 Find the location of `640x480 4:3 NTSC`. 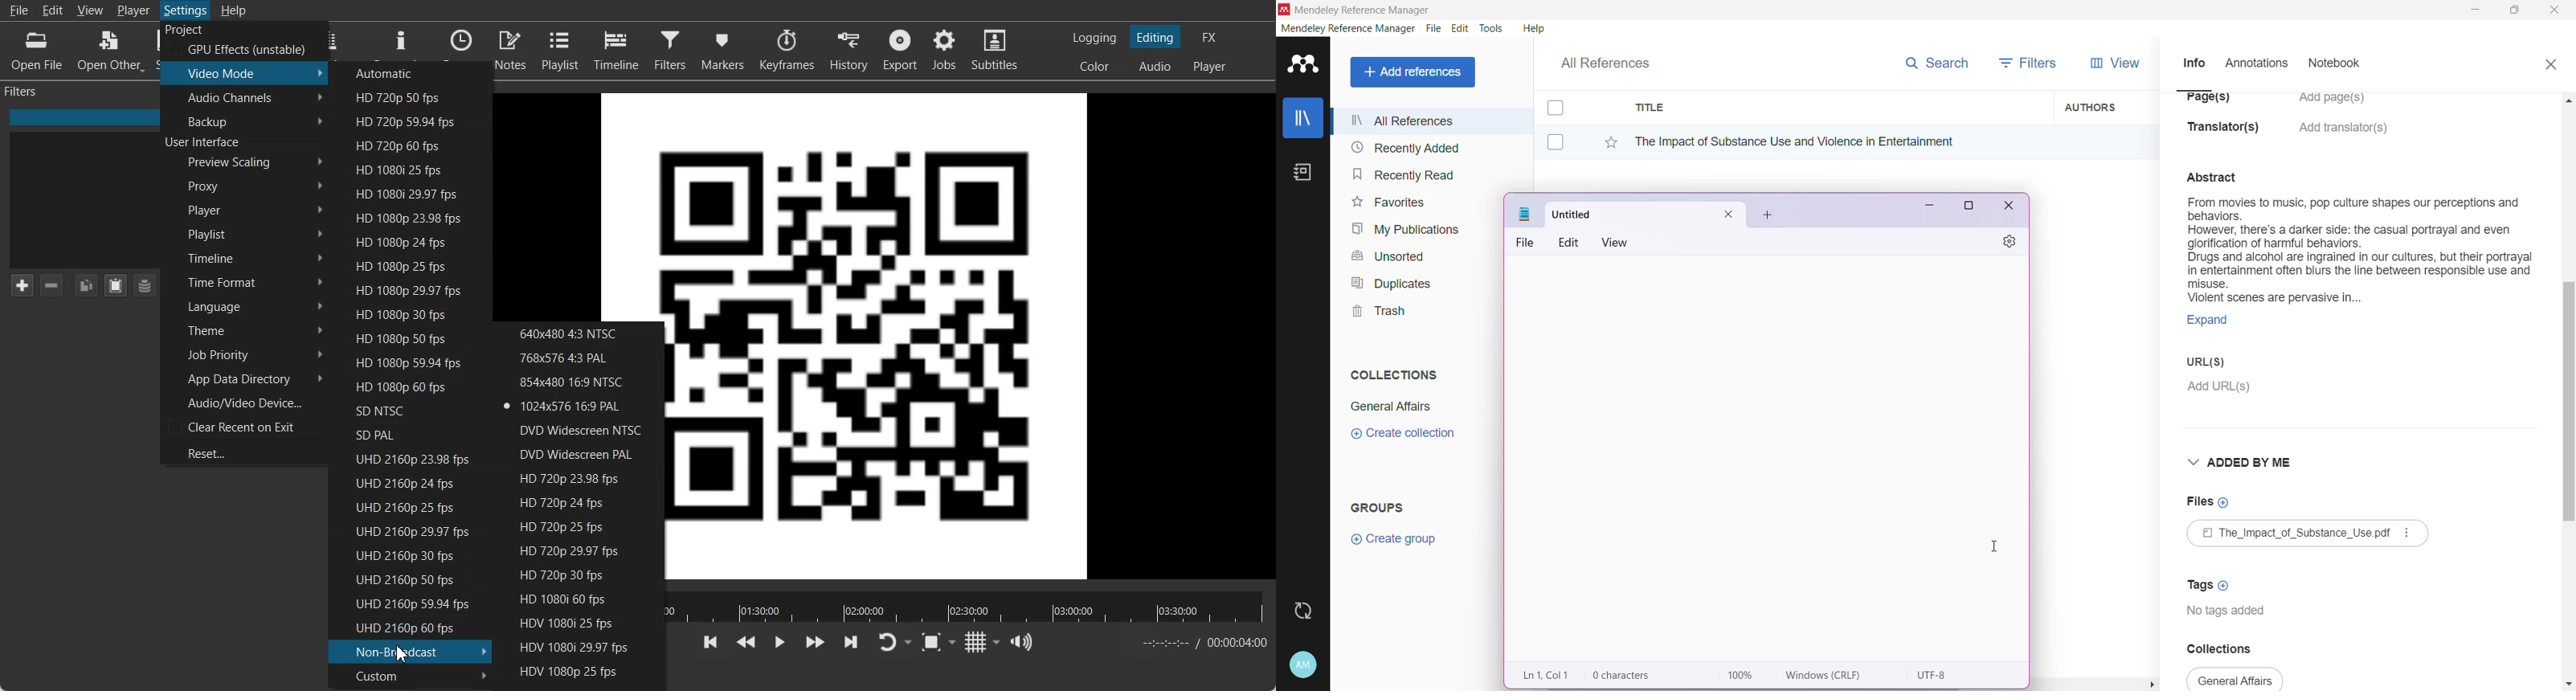

640x480 4:3 NTSC is located at coordinates (579, 333).